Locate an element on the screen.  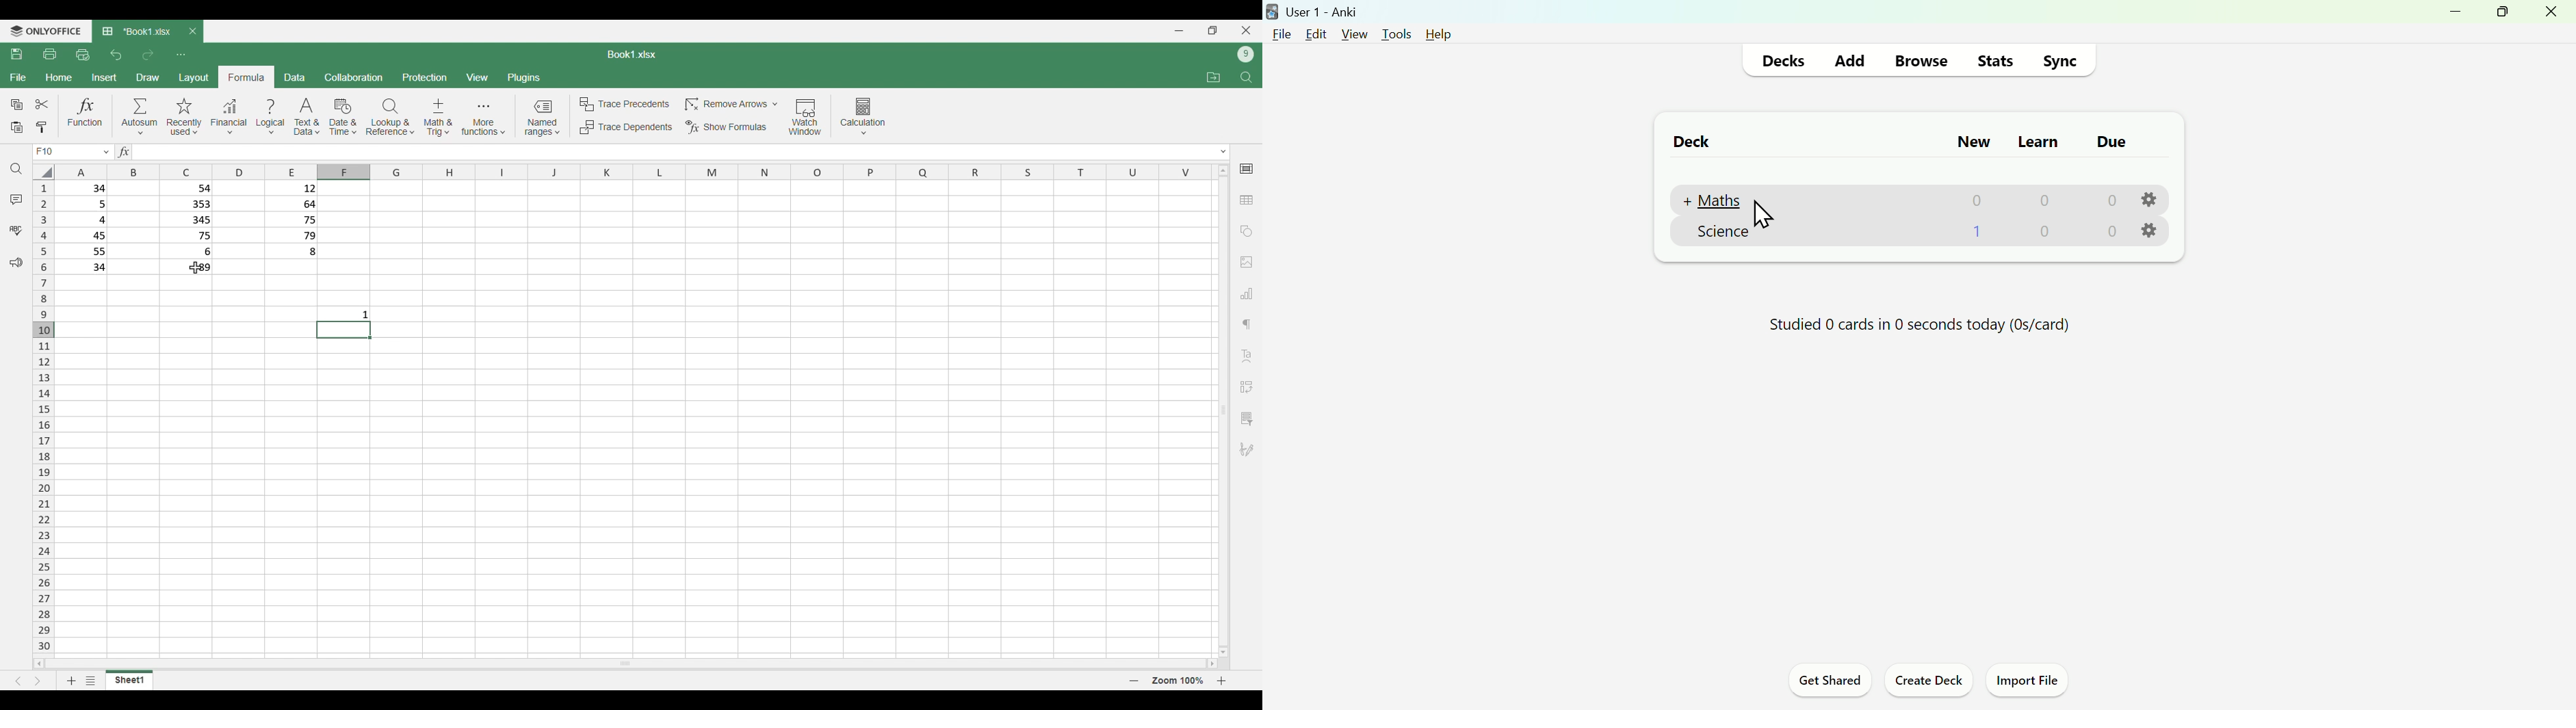
Choose cell name is located at coordinates (71, 152).